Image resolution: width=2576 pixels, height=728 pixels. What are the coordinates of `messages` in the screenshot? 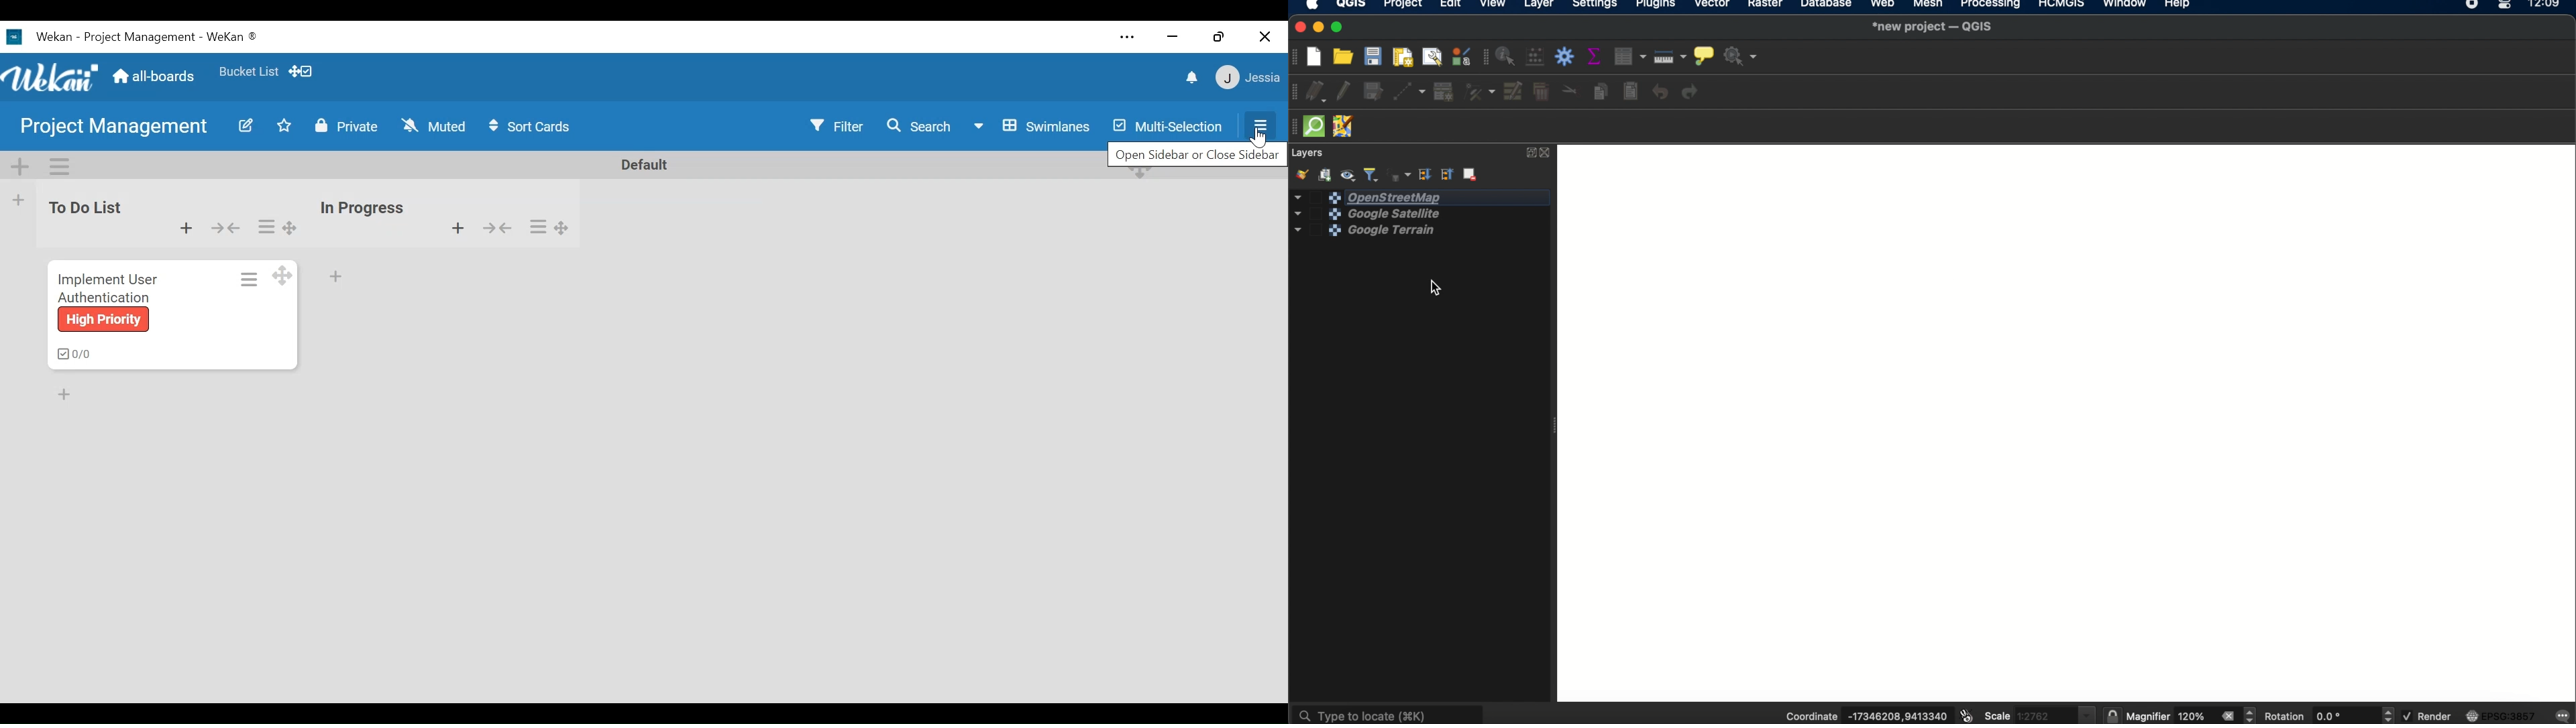 It's located at (2563, 715).